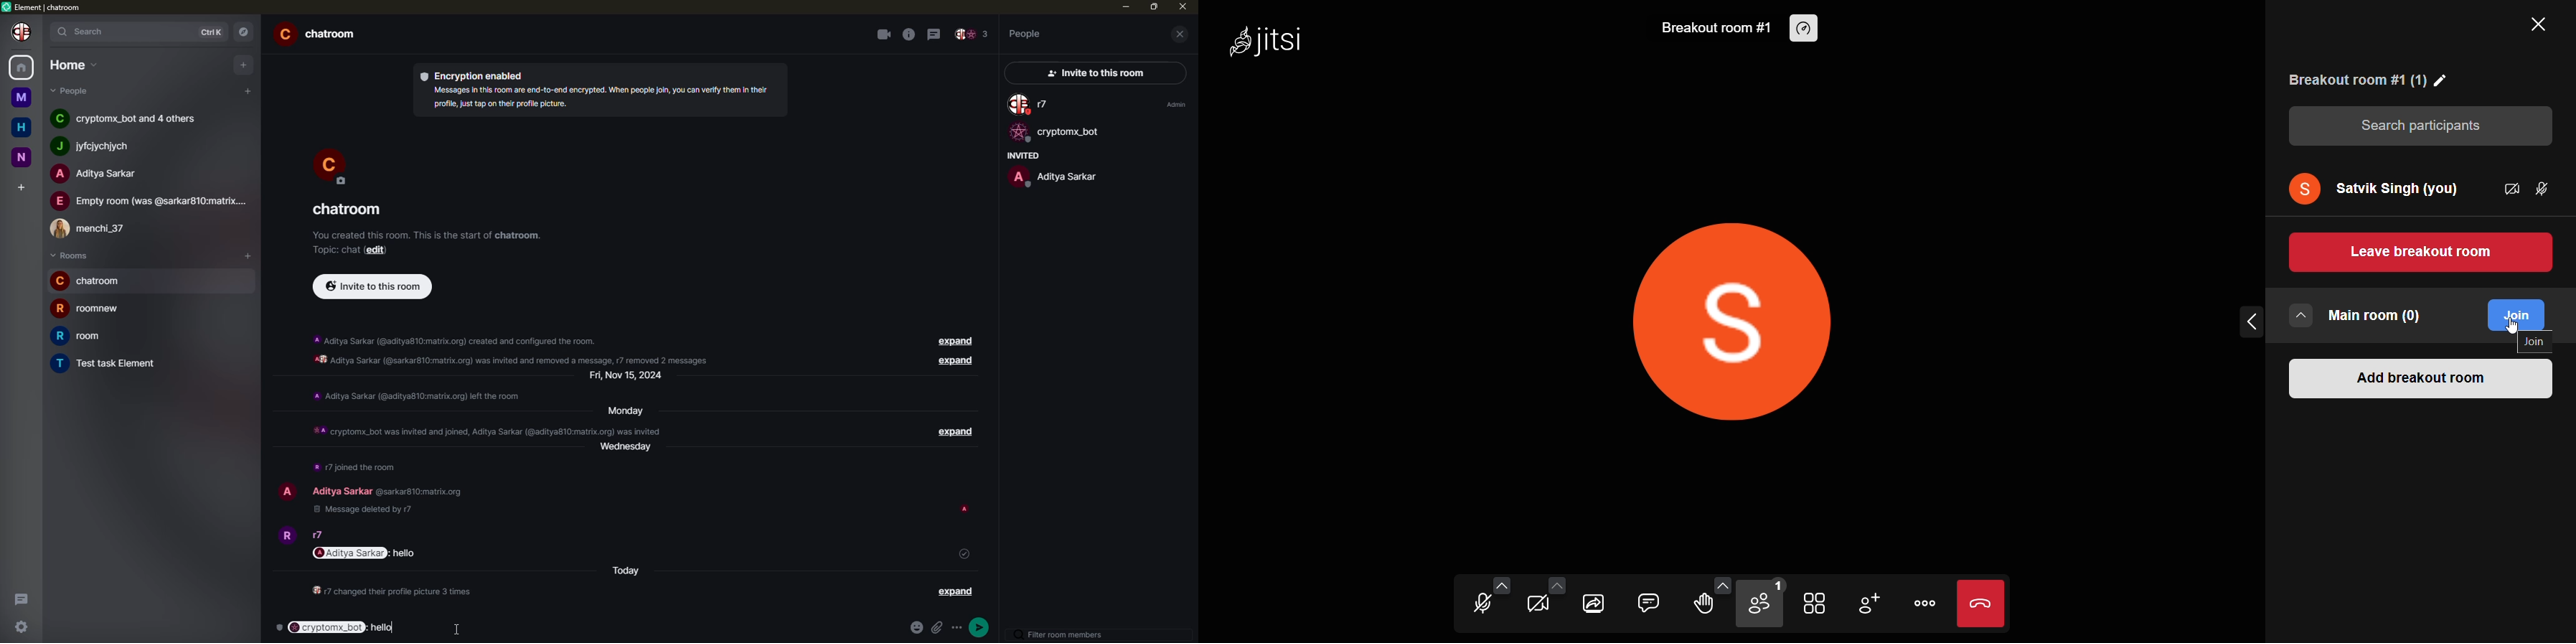 This screenshot has height=644, width=2576. What do you see at coordinates (99, 146) in the screenshot?
I see `people` at bounding box center [99, 146].